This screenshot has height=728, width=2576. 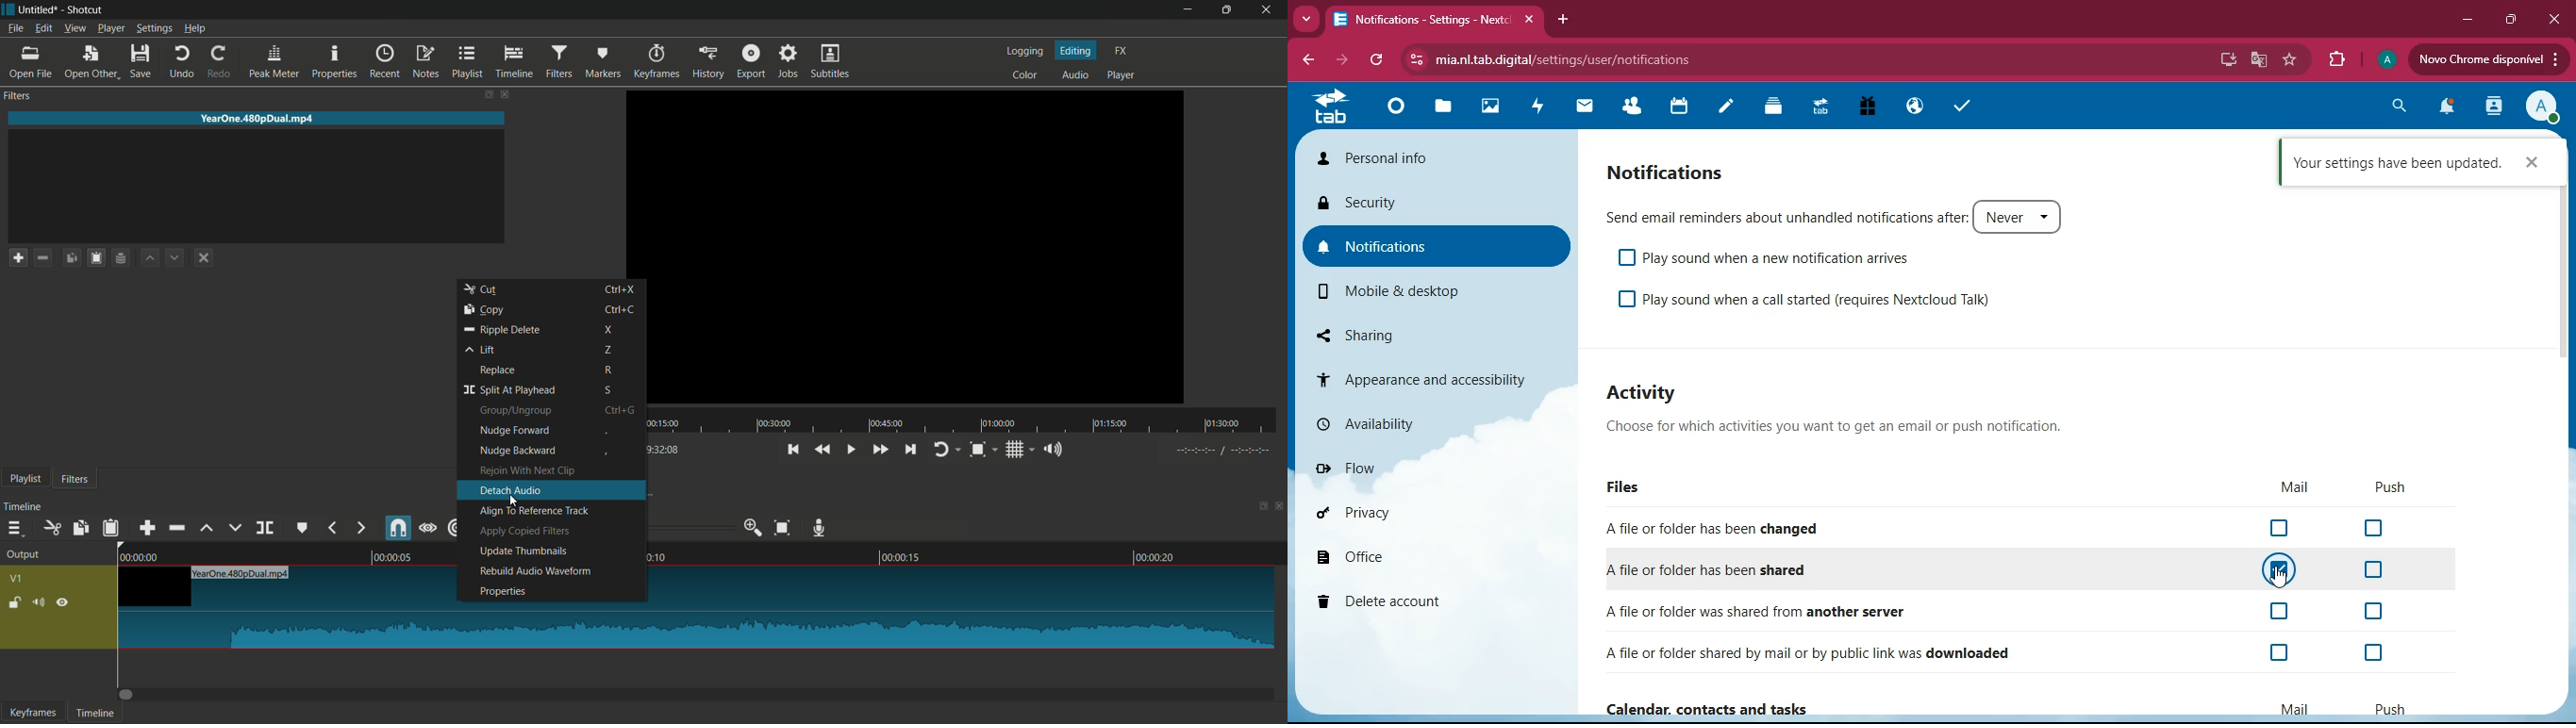 What do you see at coordinates (2533, 164) in the screenshot?
I see `cross` at bounding box center [2533, 164].